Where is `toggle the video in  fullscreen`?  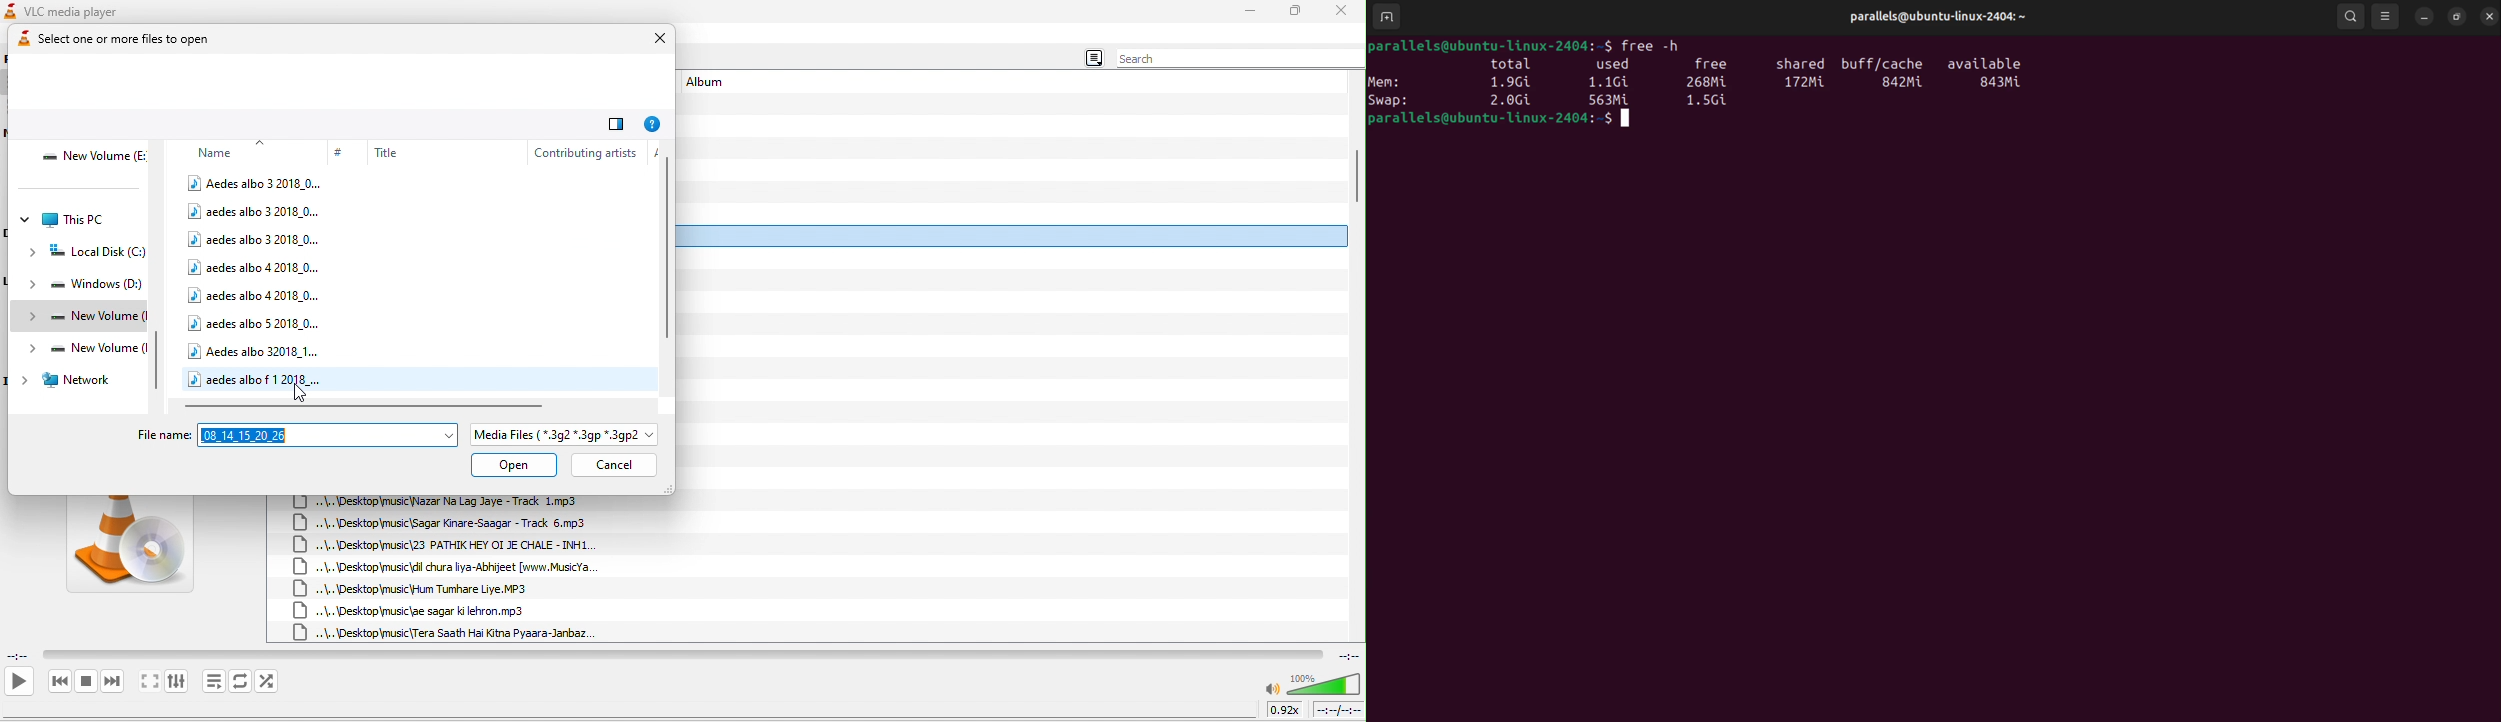
toggle the video in  fullscreen is located at coordinates (149, 683).